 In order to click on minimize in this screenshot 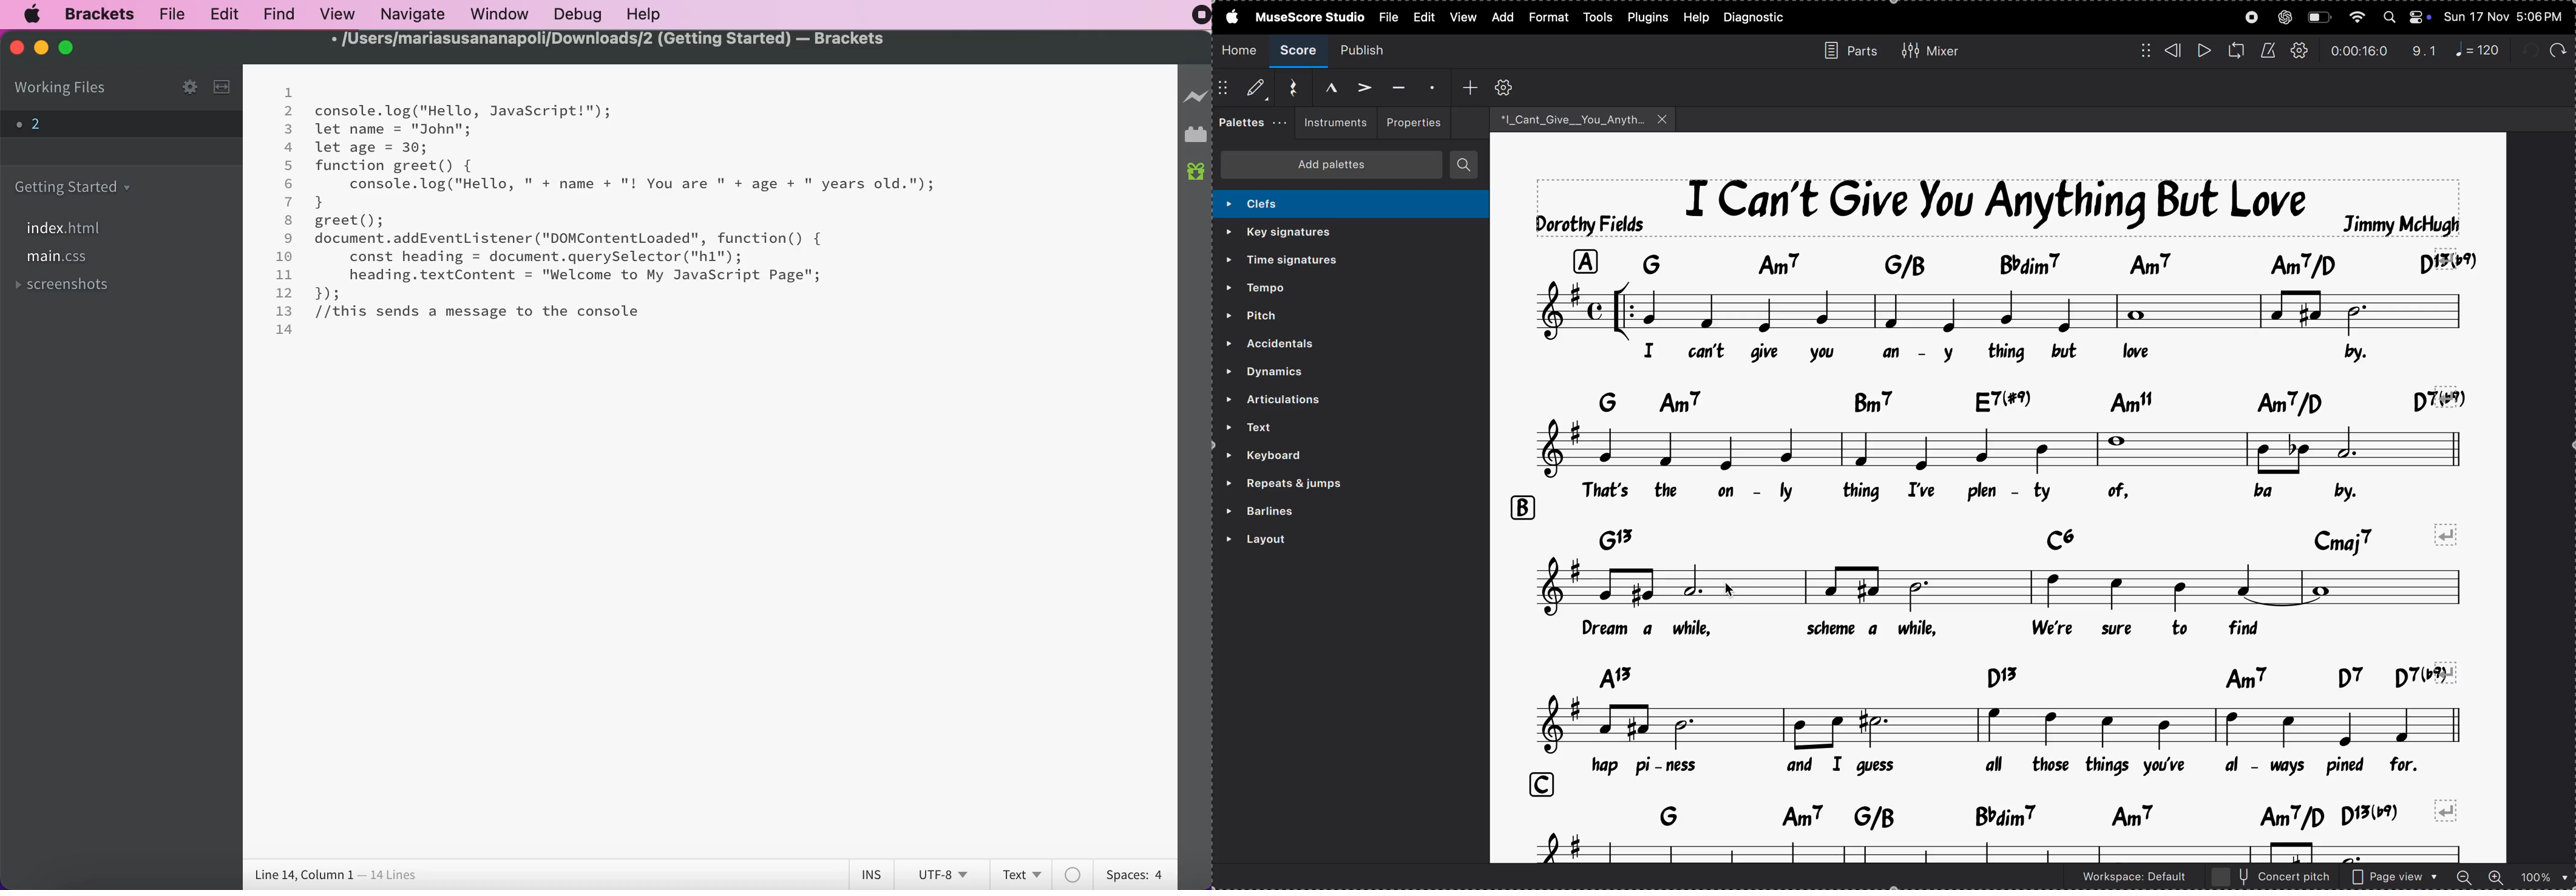, I will do `click(41, 48)`.